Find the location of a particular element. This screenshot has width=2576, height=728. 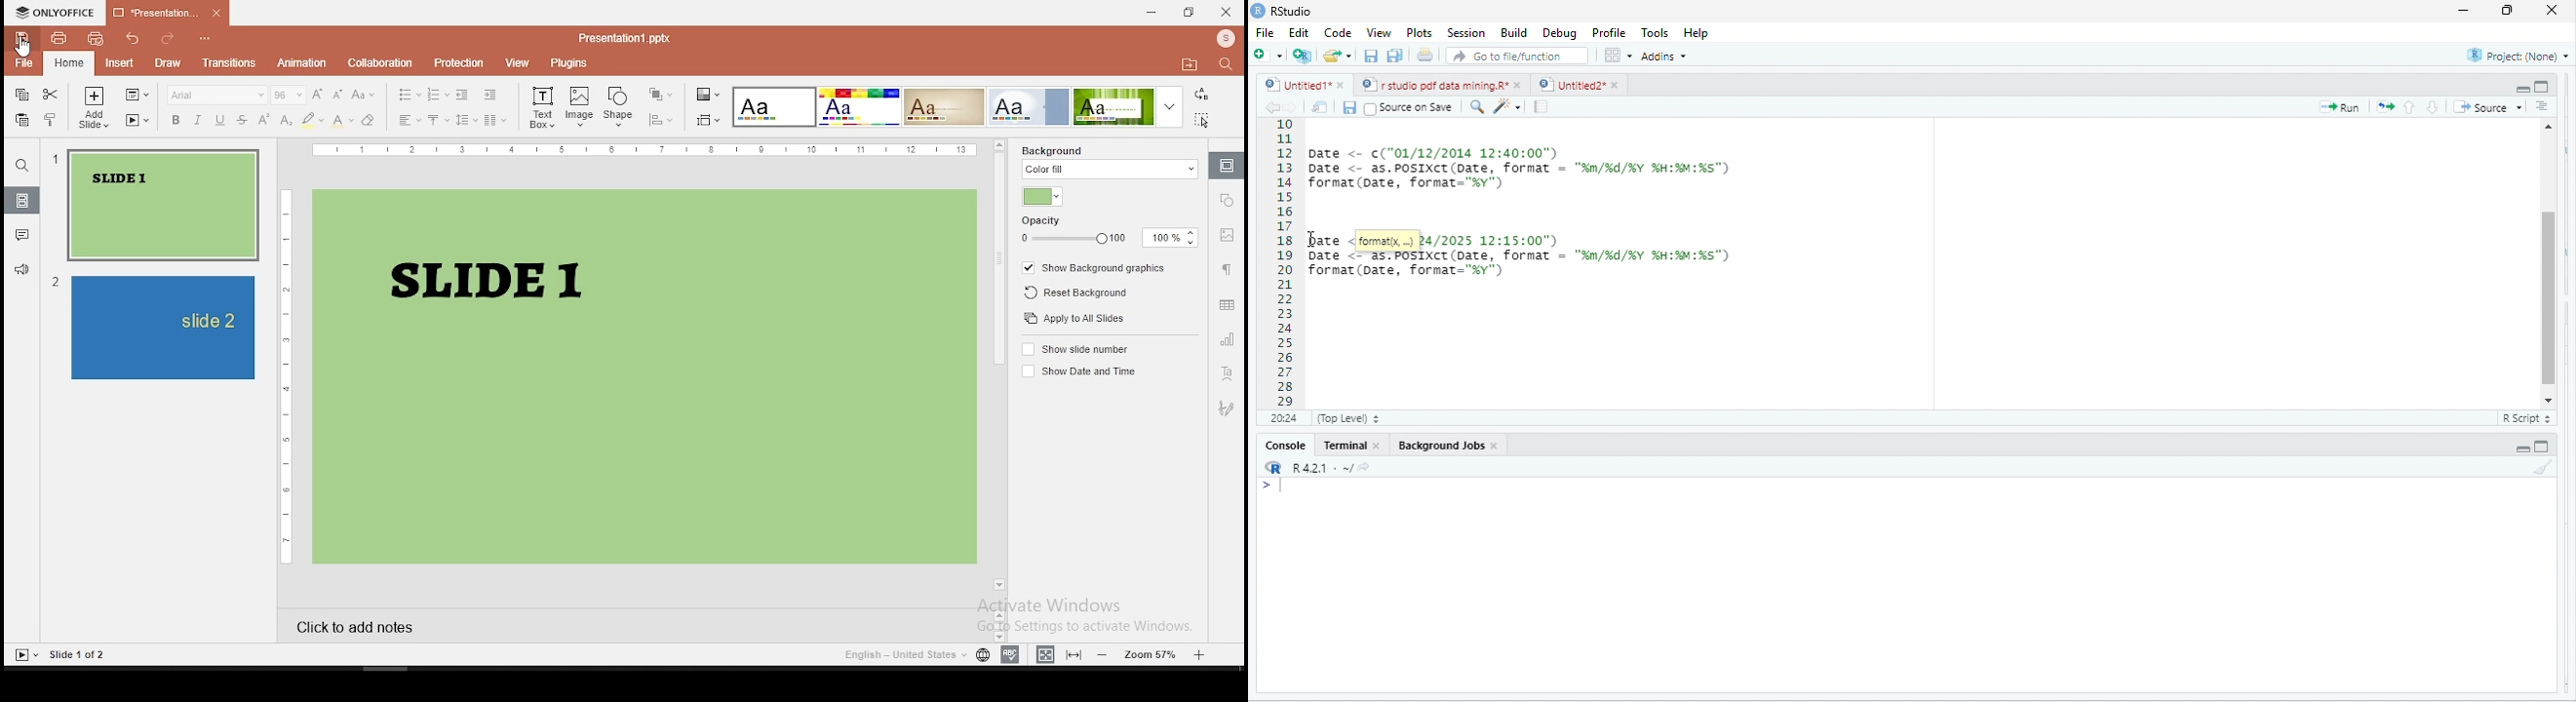

Console is located at coordinates (1285, 446).